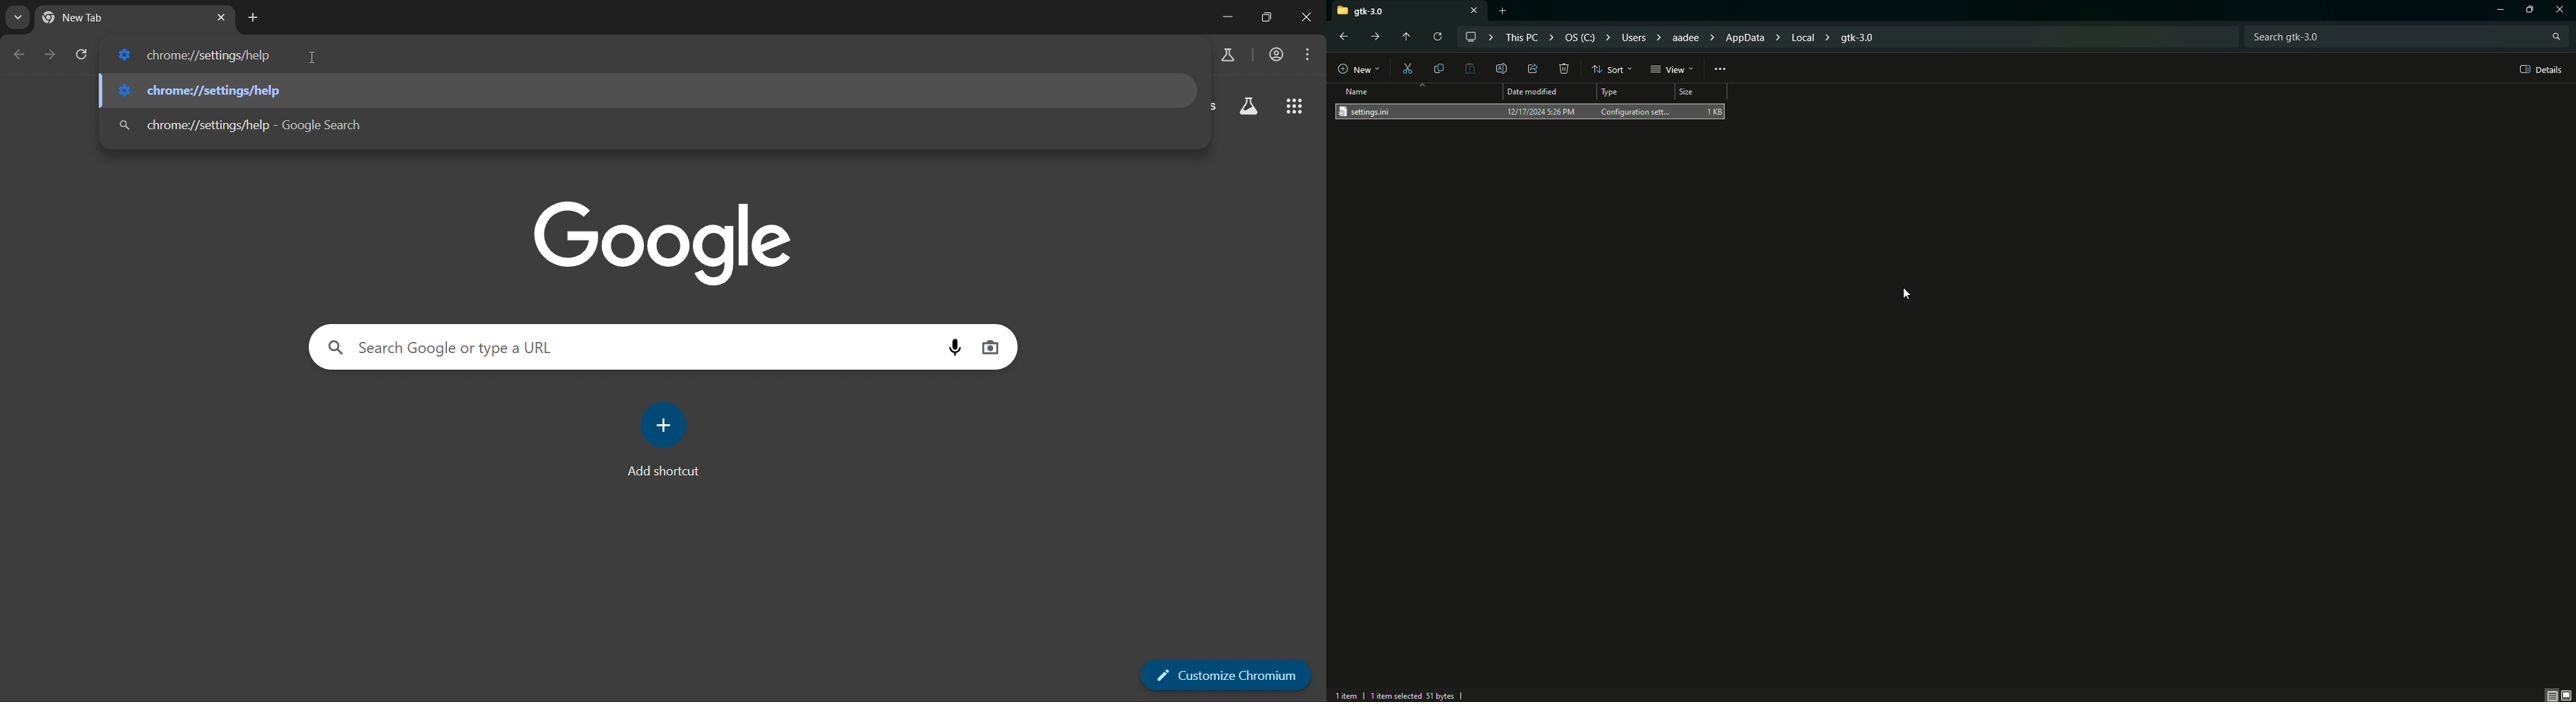 Image resolution: width=2576 pixels, height=728 pixels. What do you see at coordinates (953, 349) in the screenshot?
I see `voice search` at bounding box center [953, 349].